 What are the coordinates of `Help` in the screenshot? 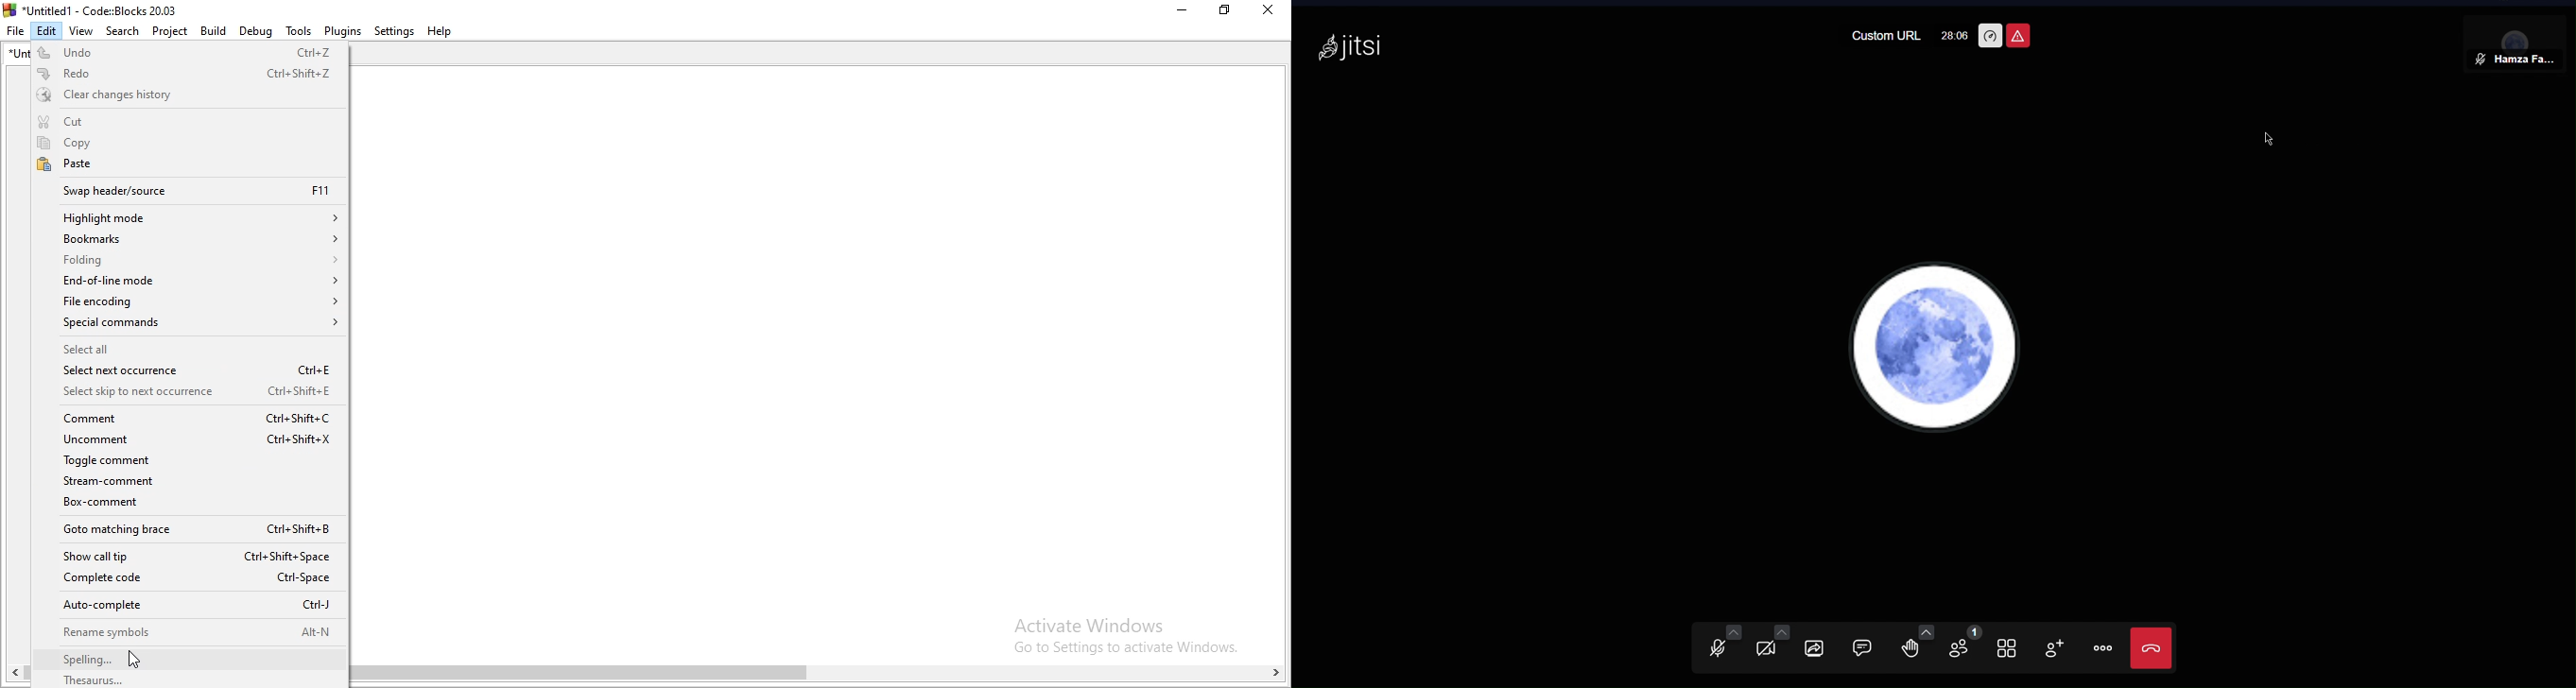 It's located at (439, 31).